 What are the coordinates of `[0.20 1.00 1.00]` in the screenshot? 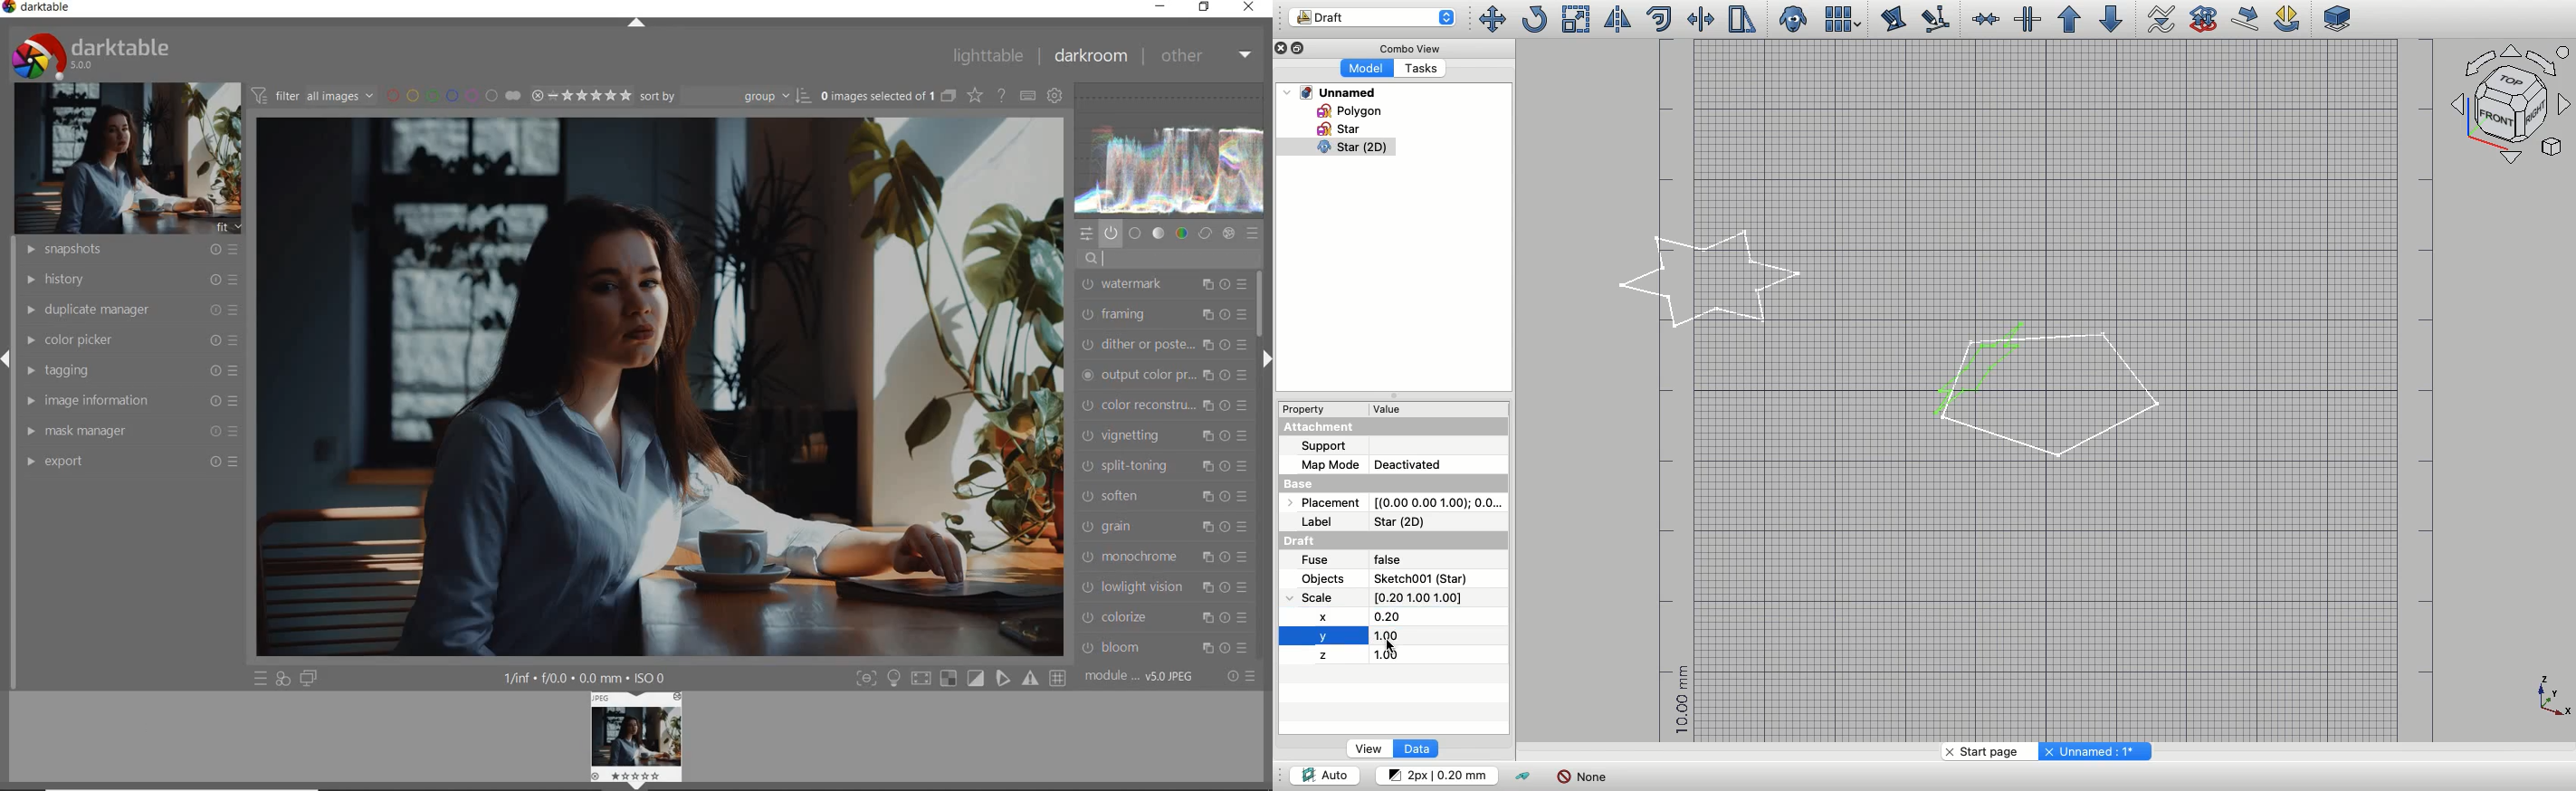 It's located at (1437, 597).